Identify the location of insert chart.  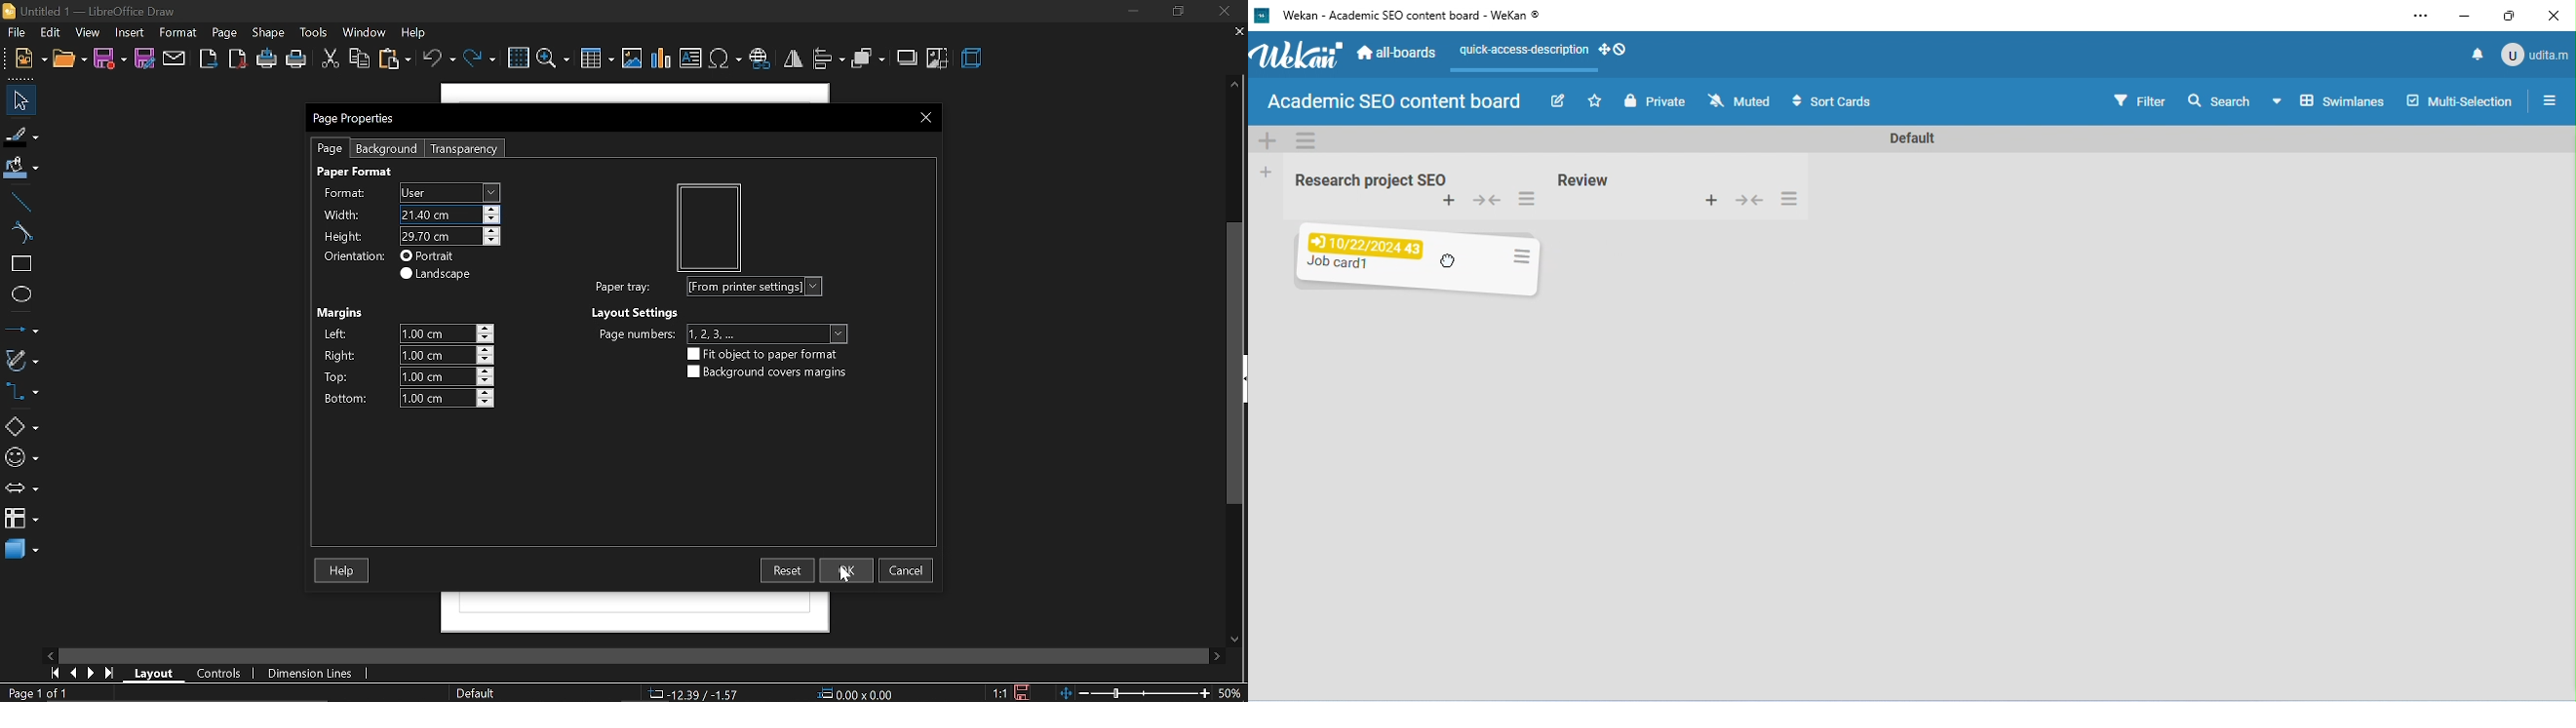
(661, 58).